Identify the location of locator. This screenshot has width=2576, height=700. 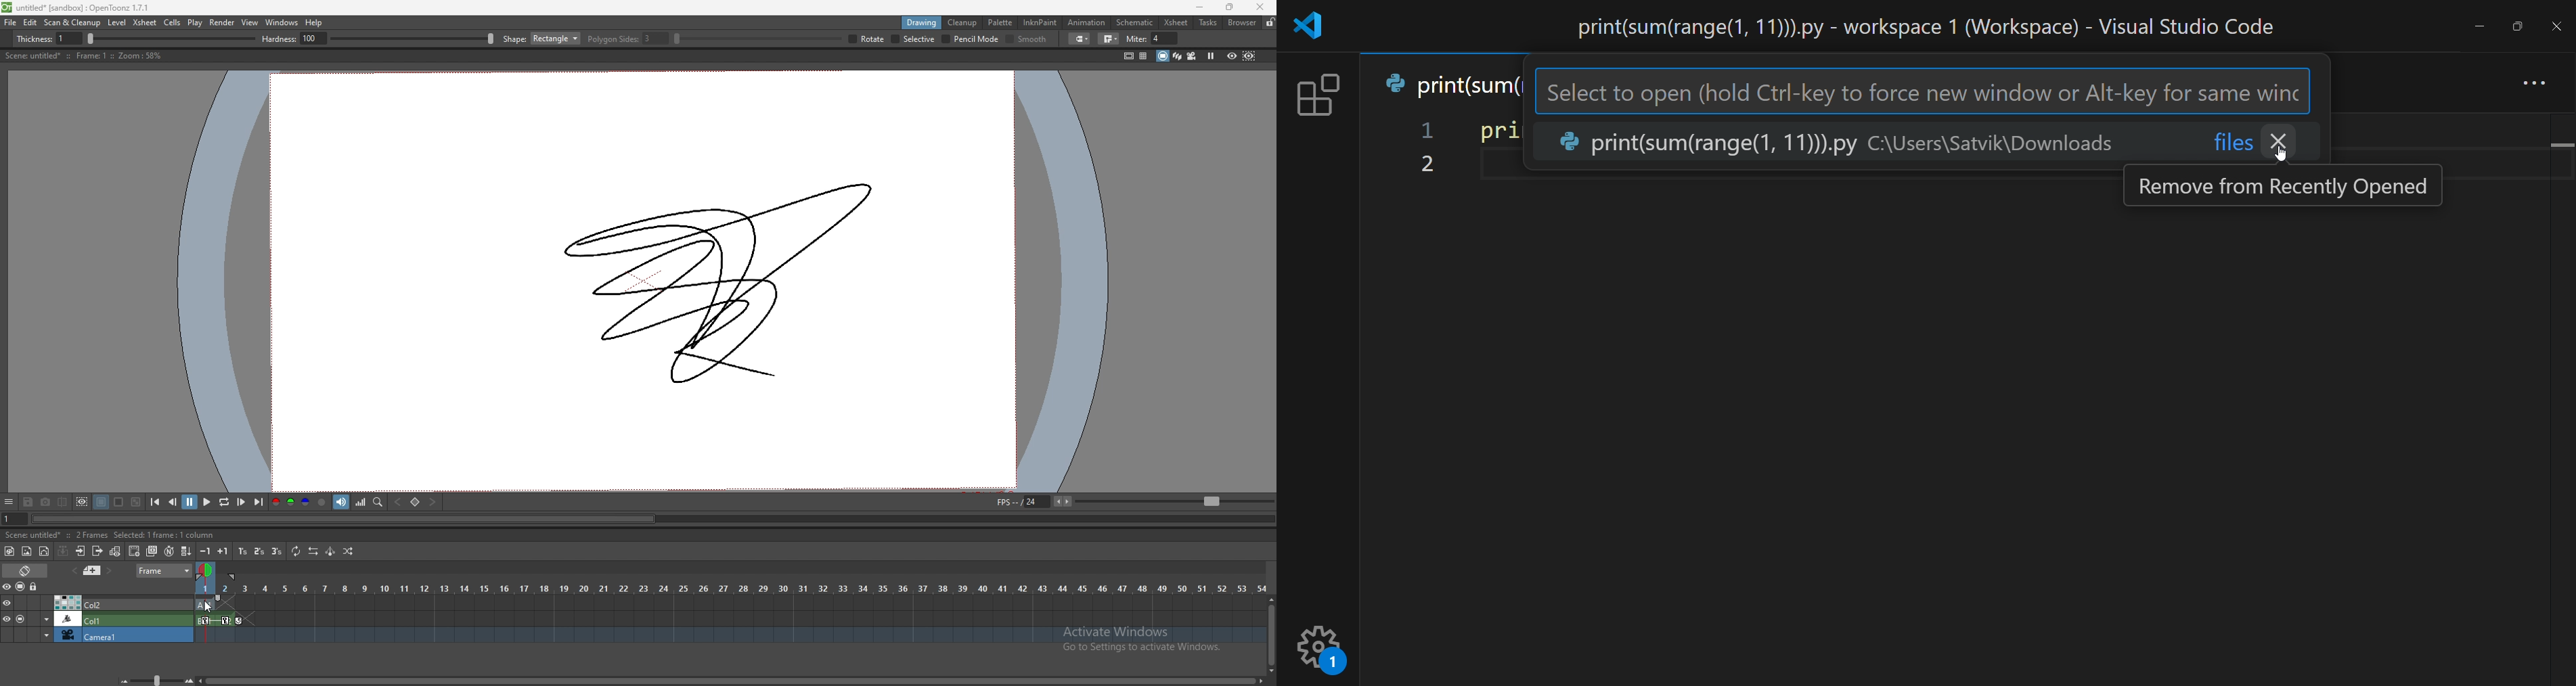
(378, 501).